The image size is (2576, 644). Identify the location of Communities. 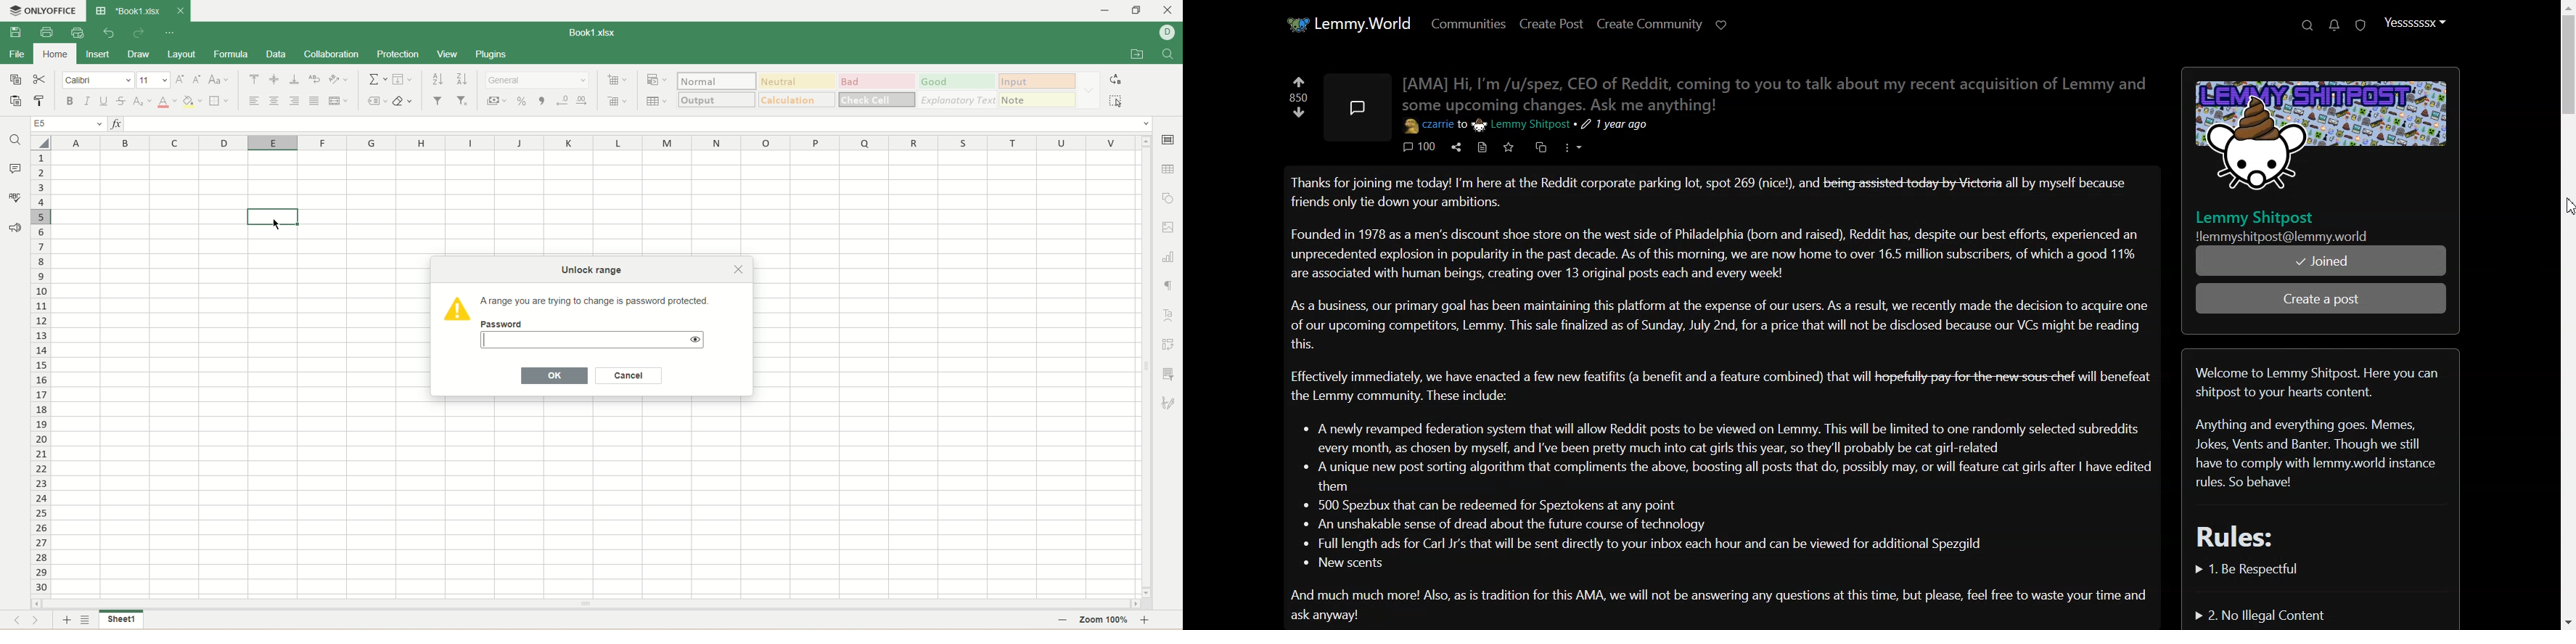
(1468, 23).